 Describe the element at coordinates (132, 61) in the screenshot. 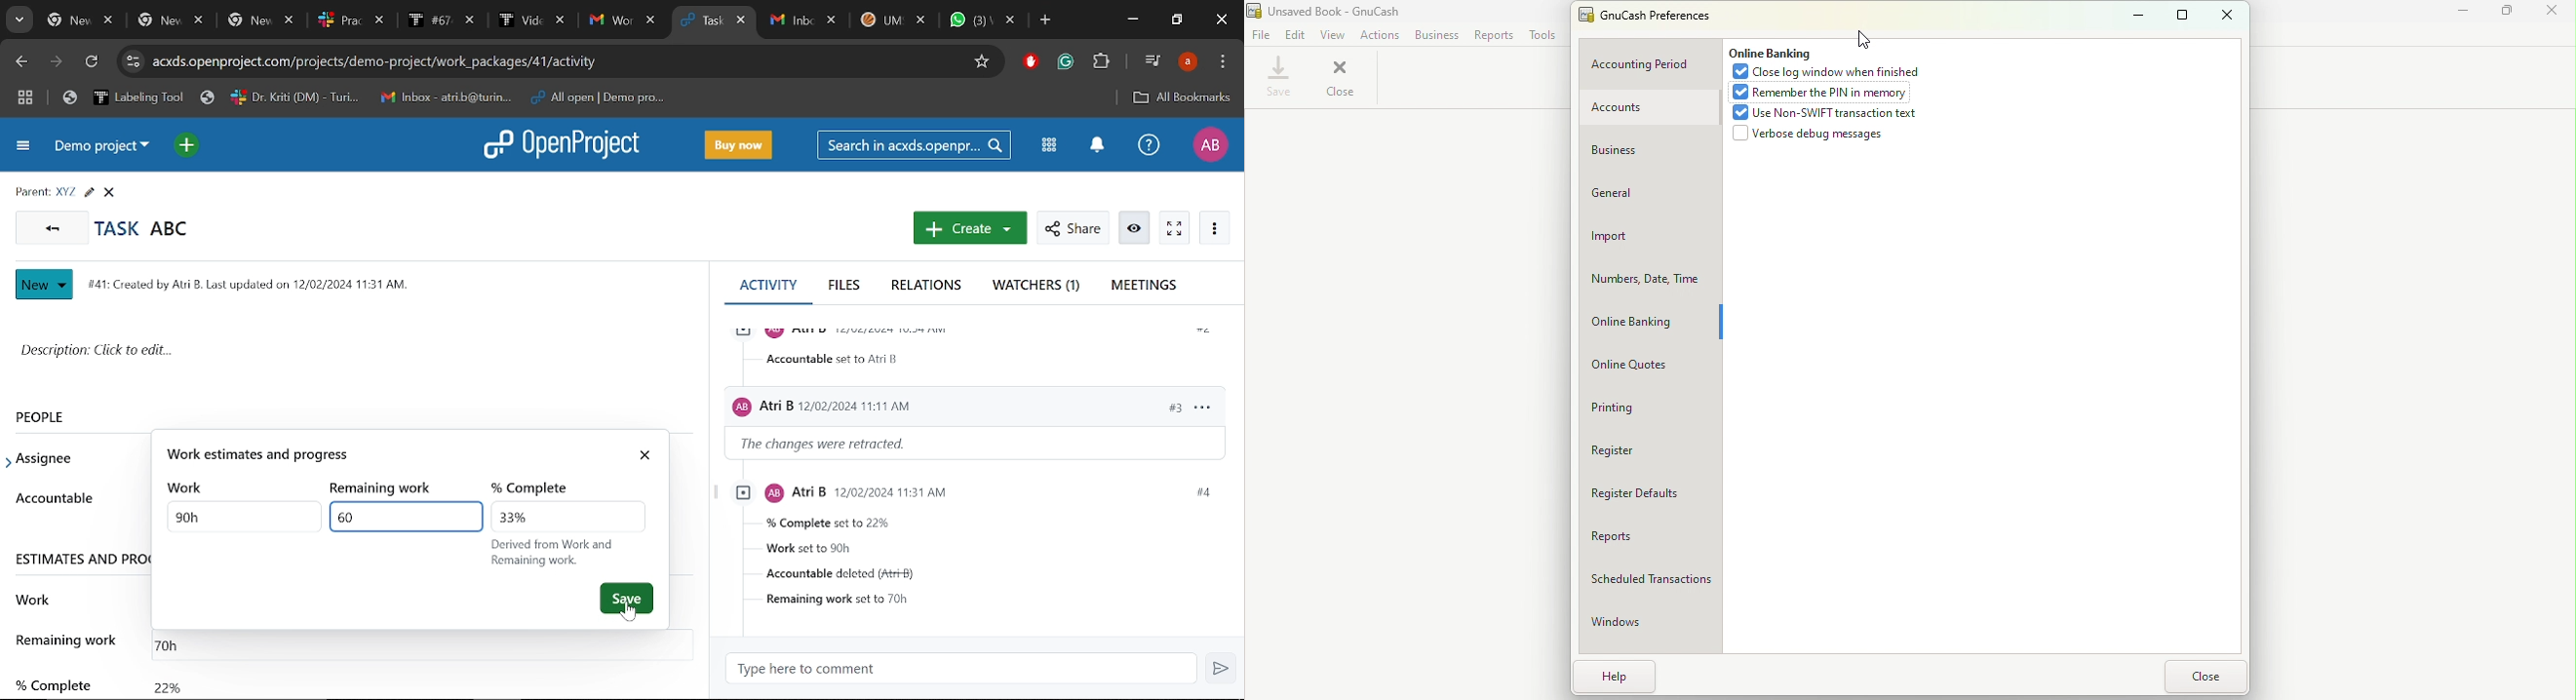

I see `Cite information` at that location.